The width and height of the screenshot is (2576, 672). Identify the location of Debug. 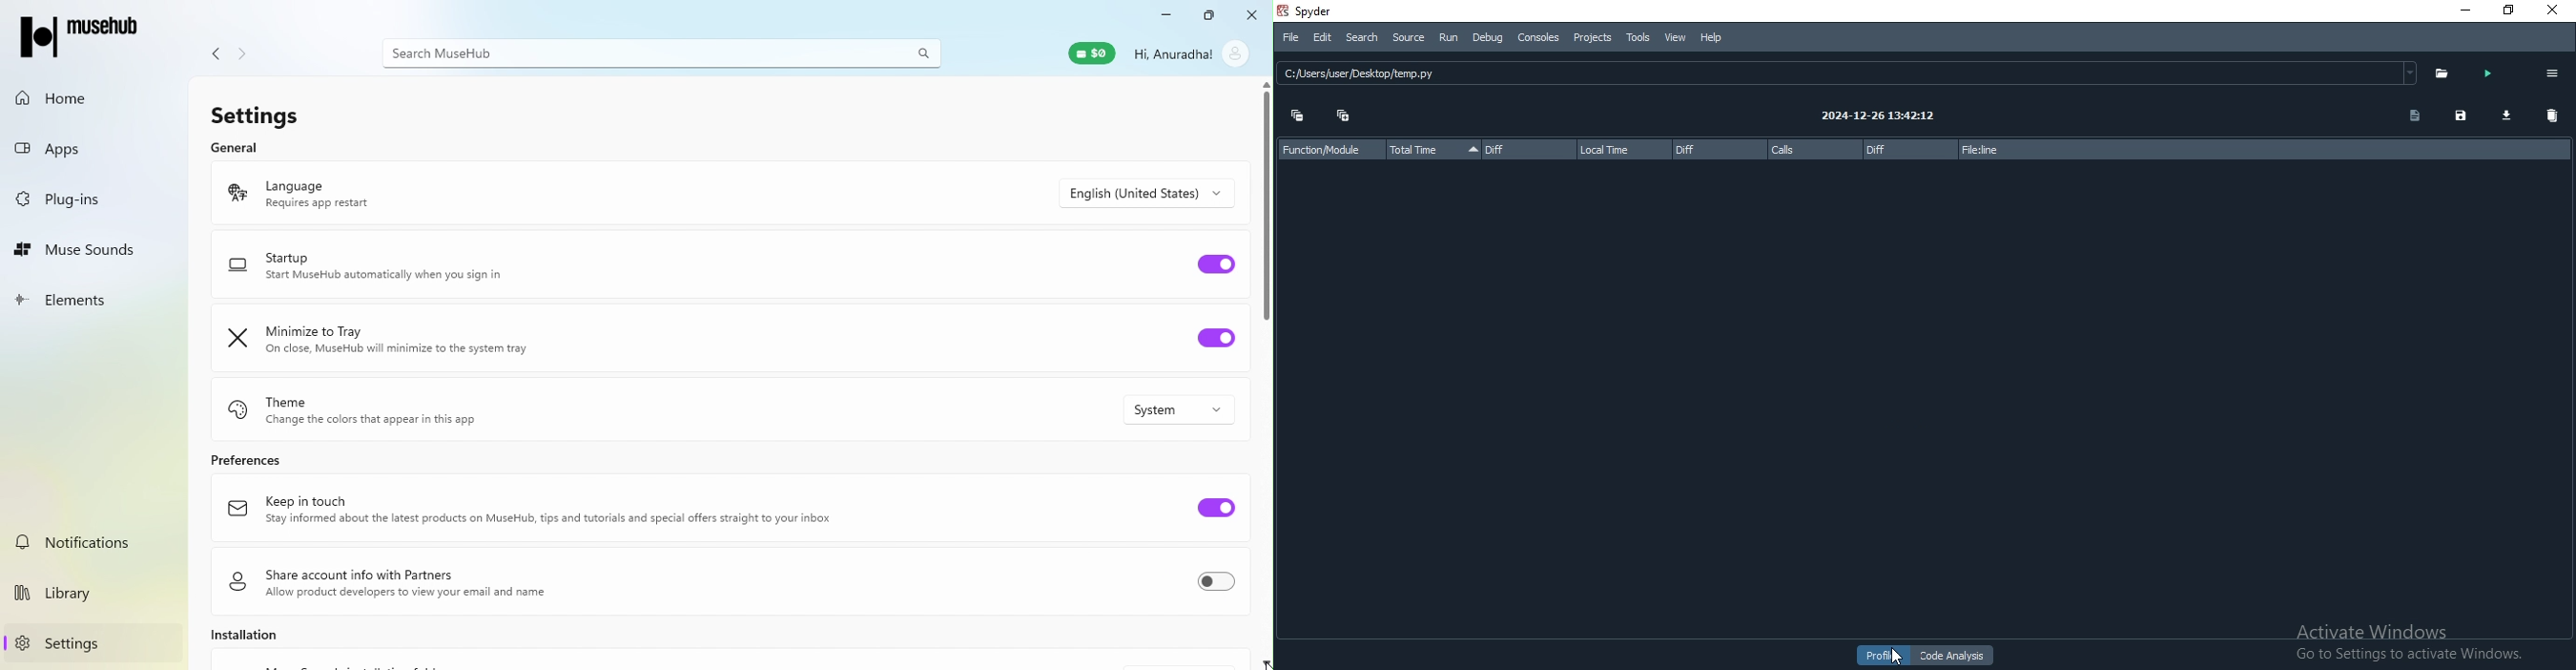
(1489, 39).